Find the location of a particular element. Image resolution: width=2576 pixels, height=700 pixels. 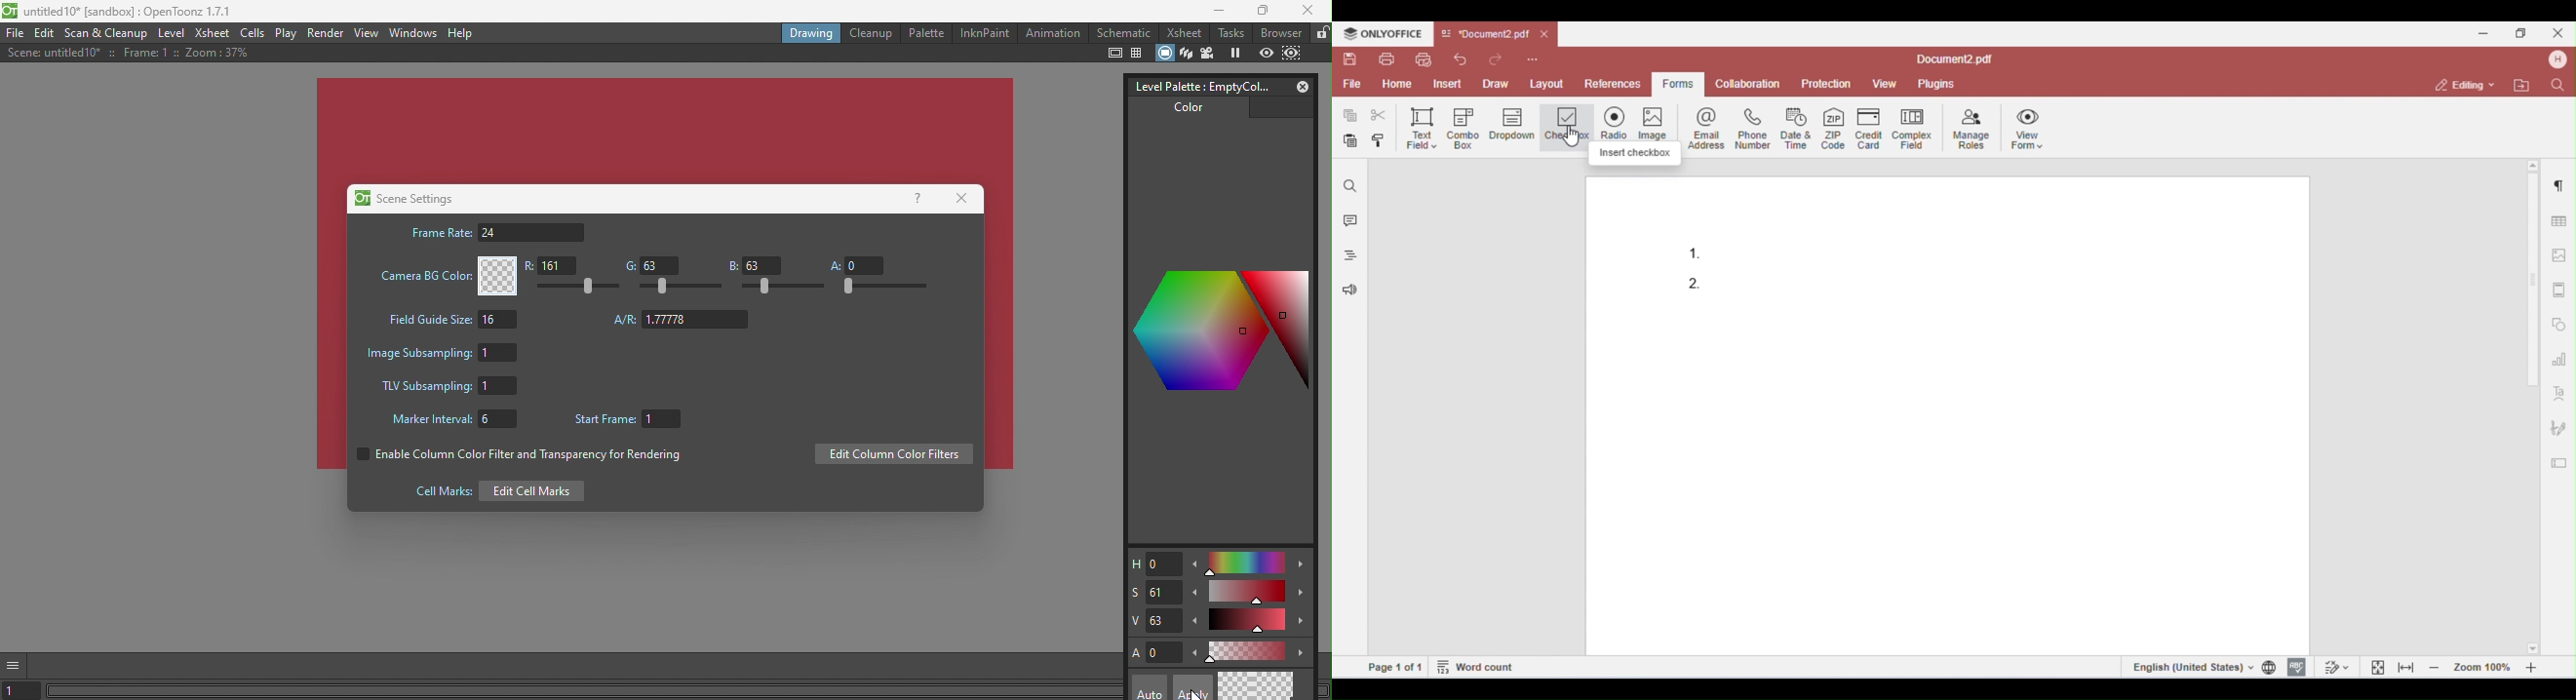

changed canvas is located at coordinates (665, 131).